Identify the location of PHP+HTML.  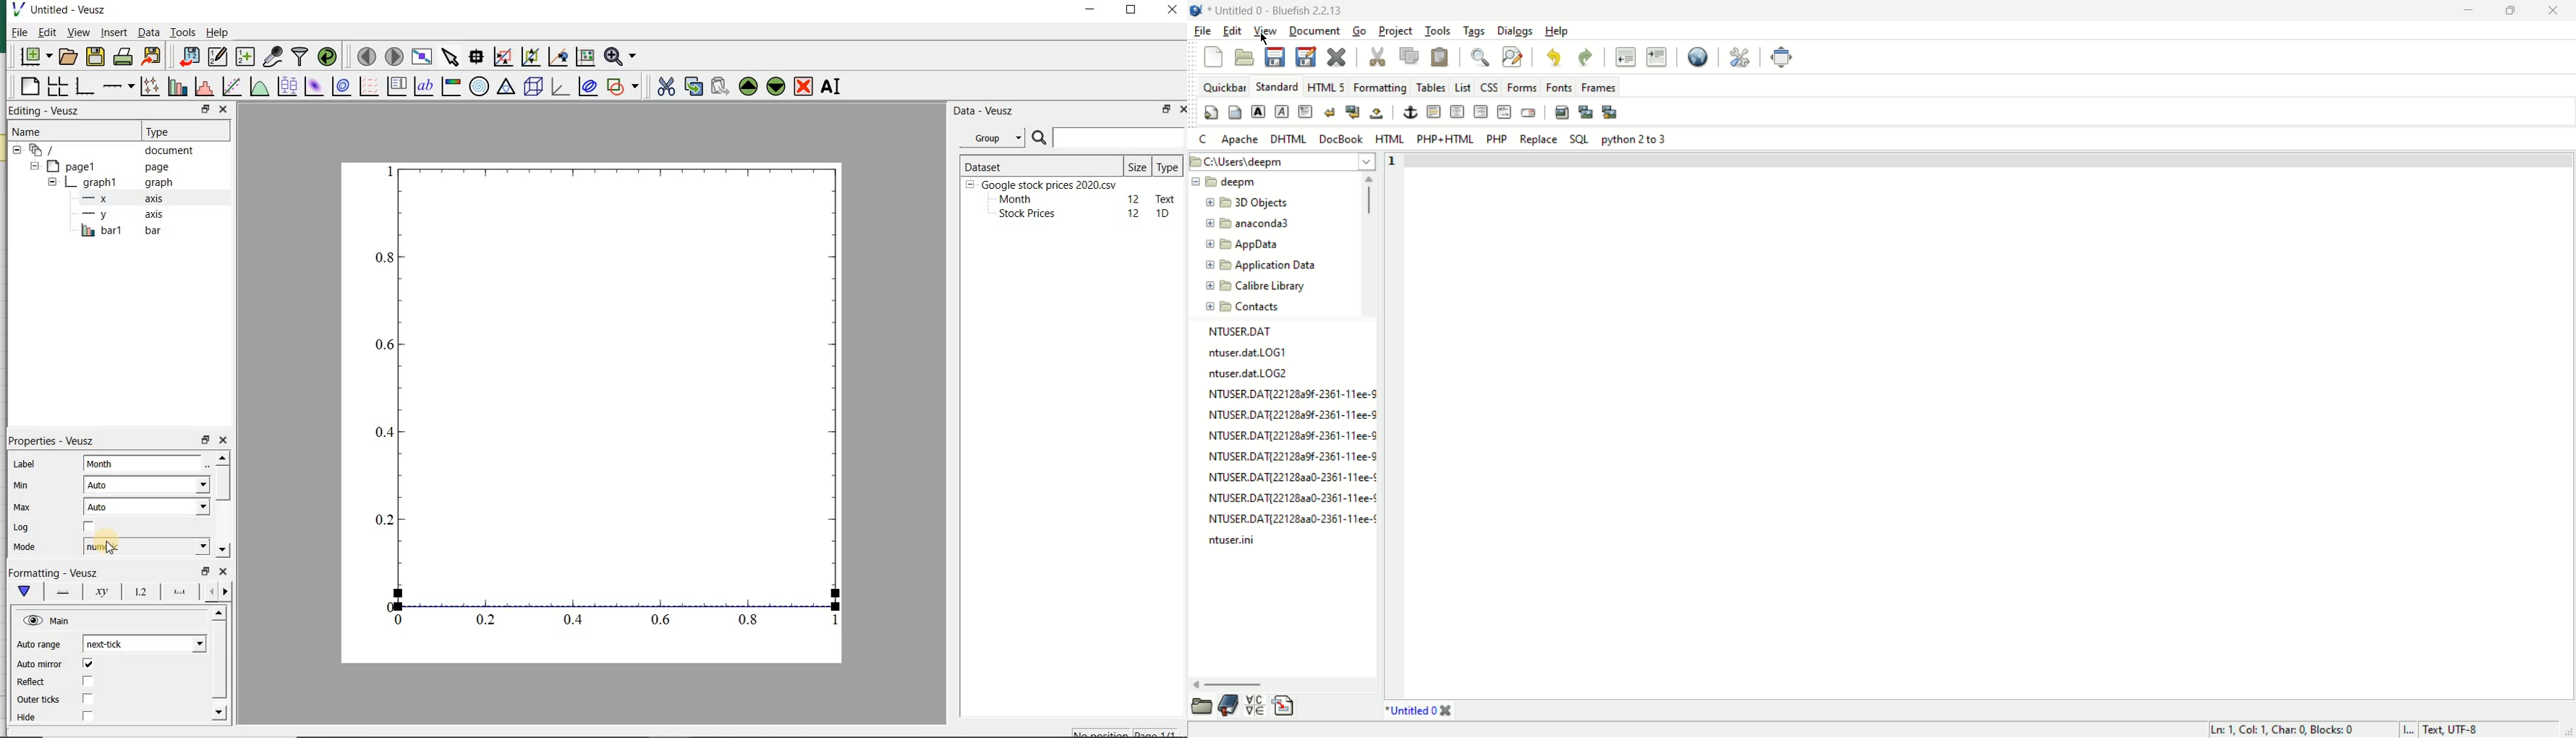
(1444, 139).